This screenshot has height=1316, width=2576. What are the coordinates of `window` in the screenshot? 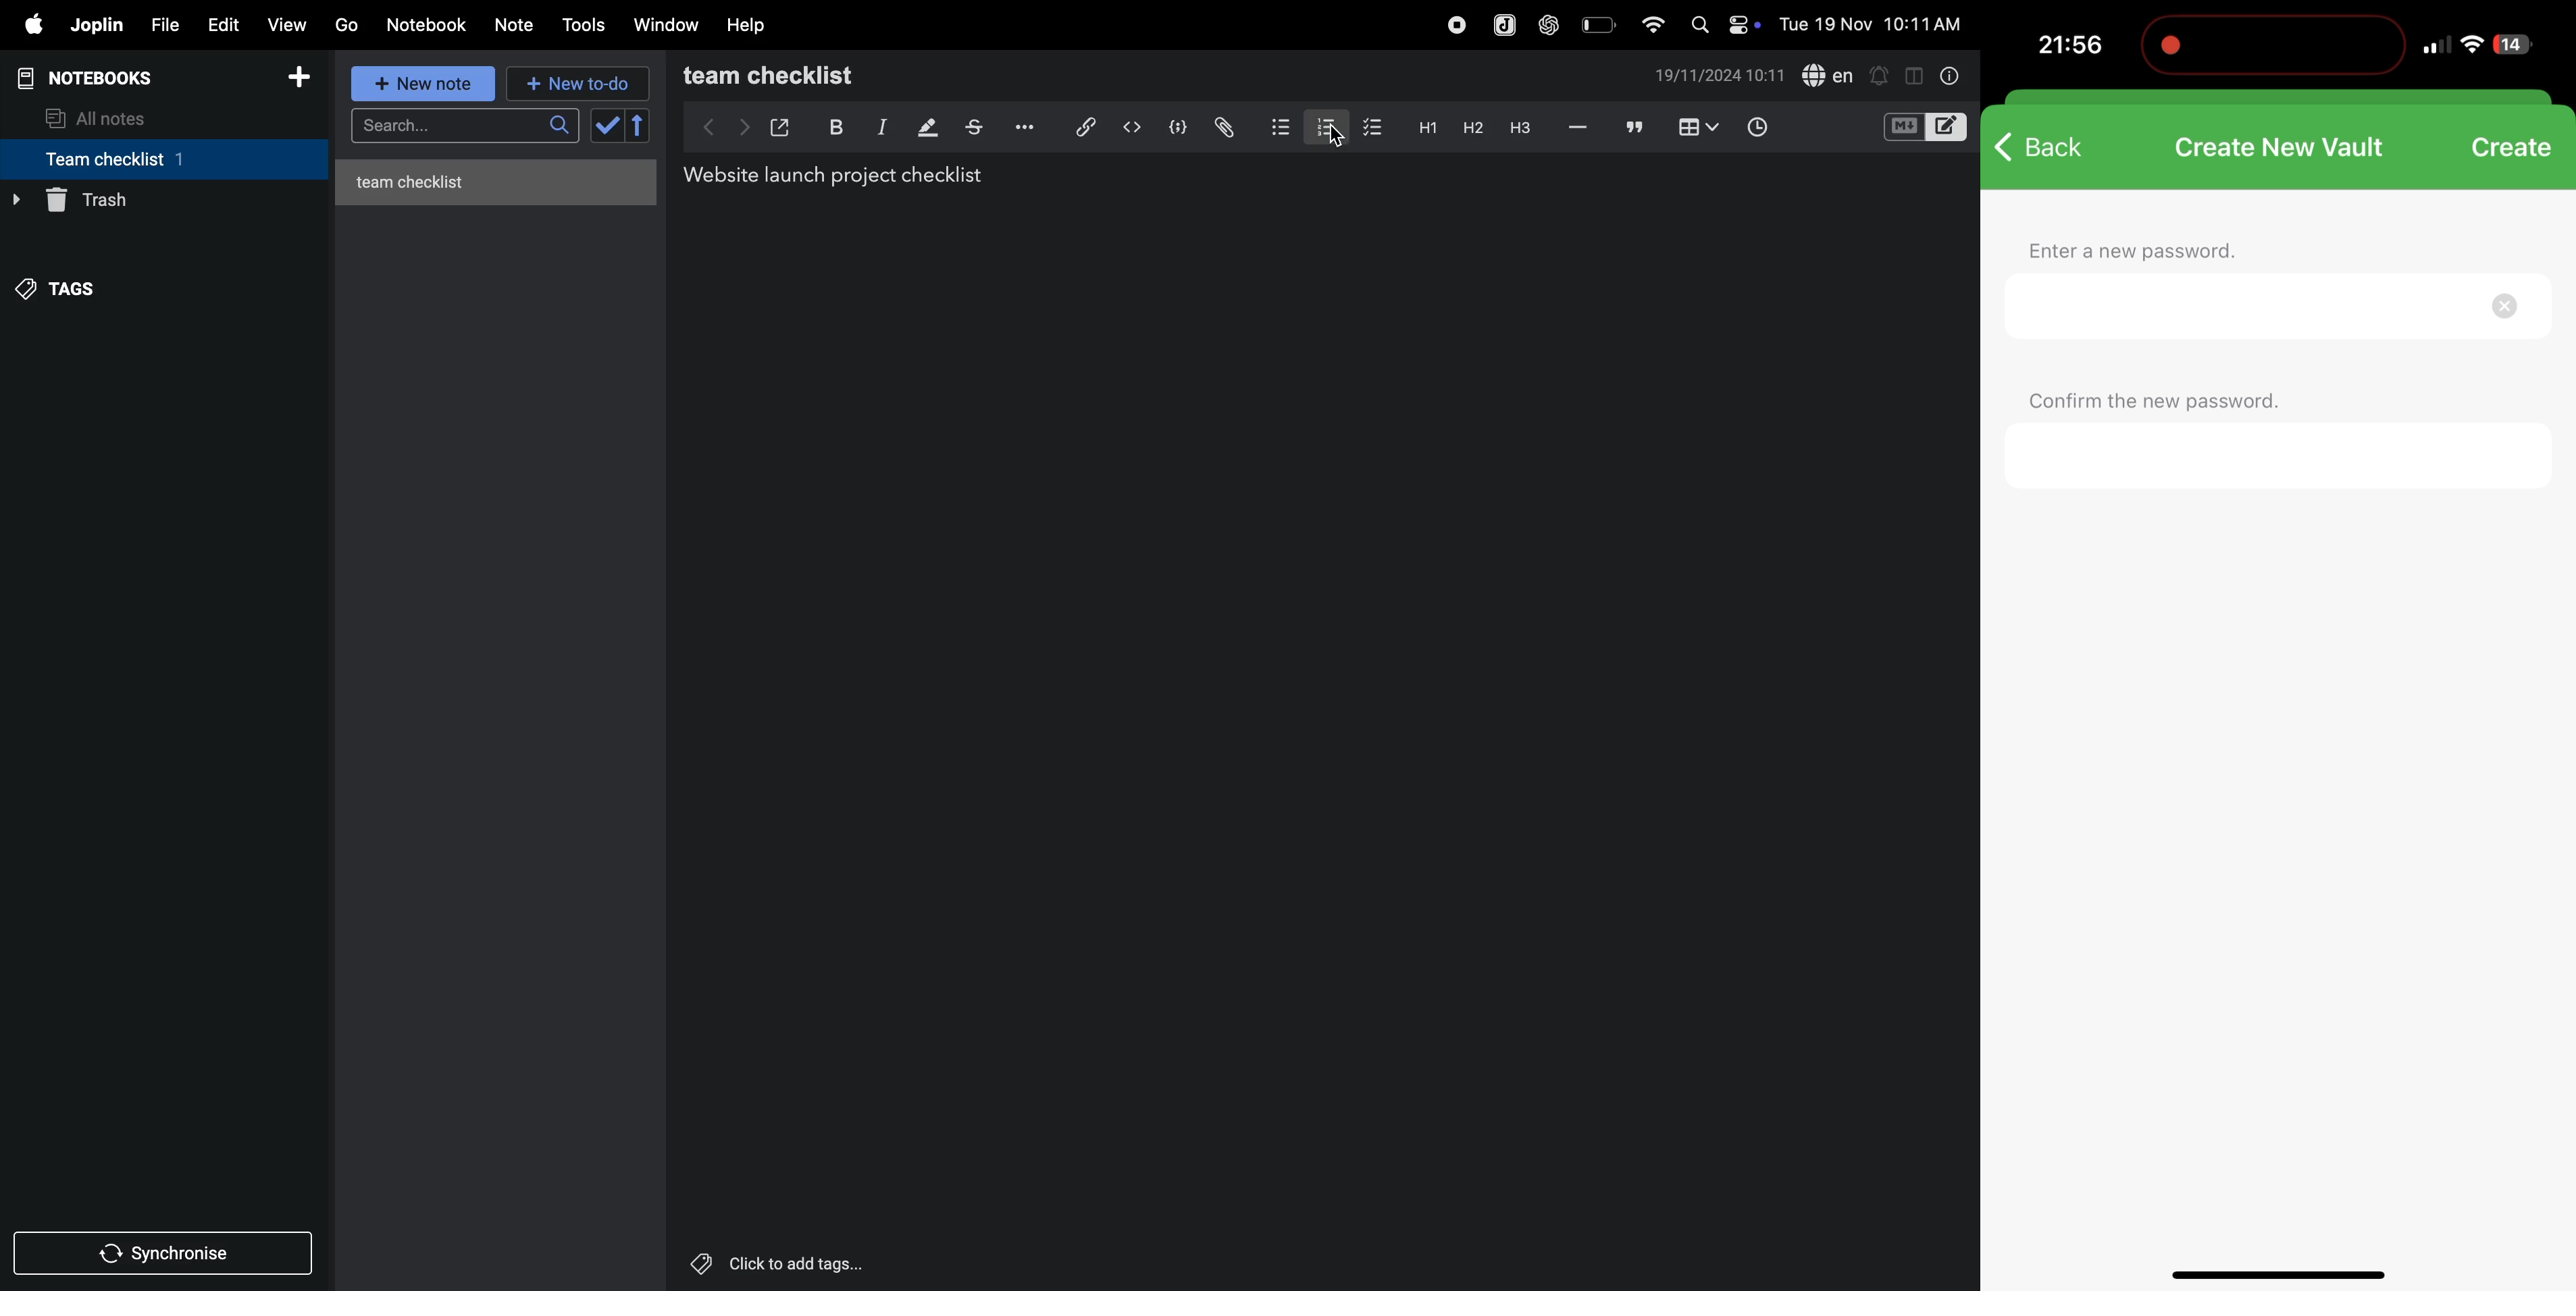 It's located at (665, 26).